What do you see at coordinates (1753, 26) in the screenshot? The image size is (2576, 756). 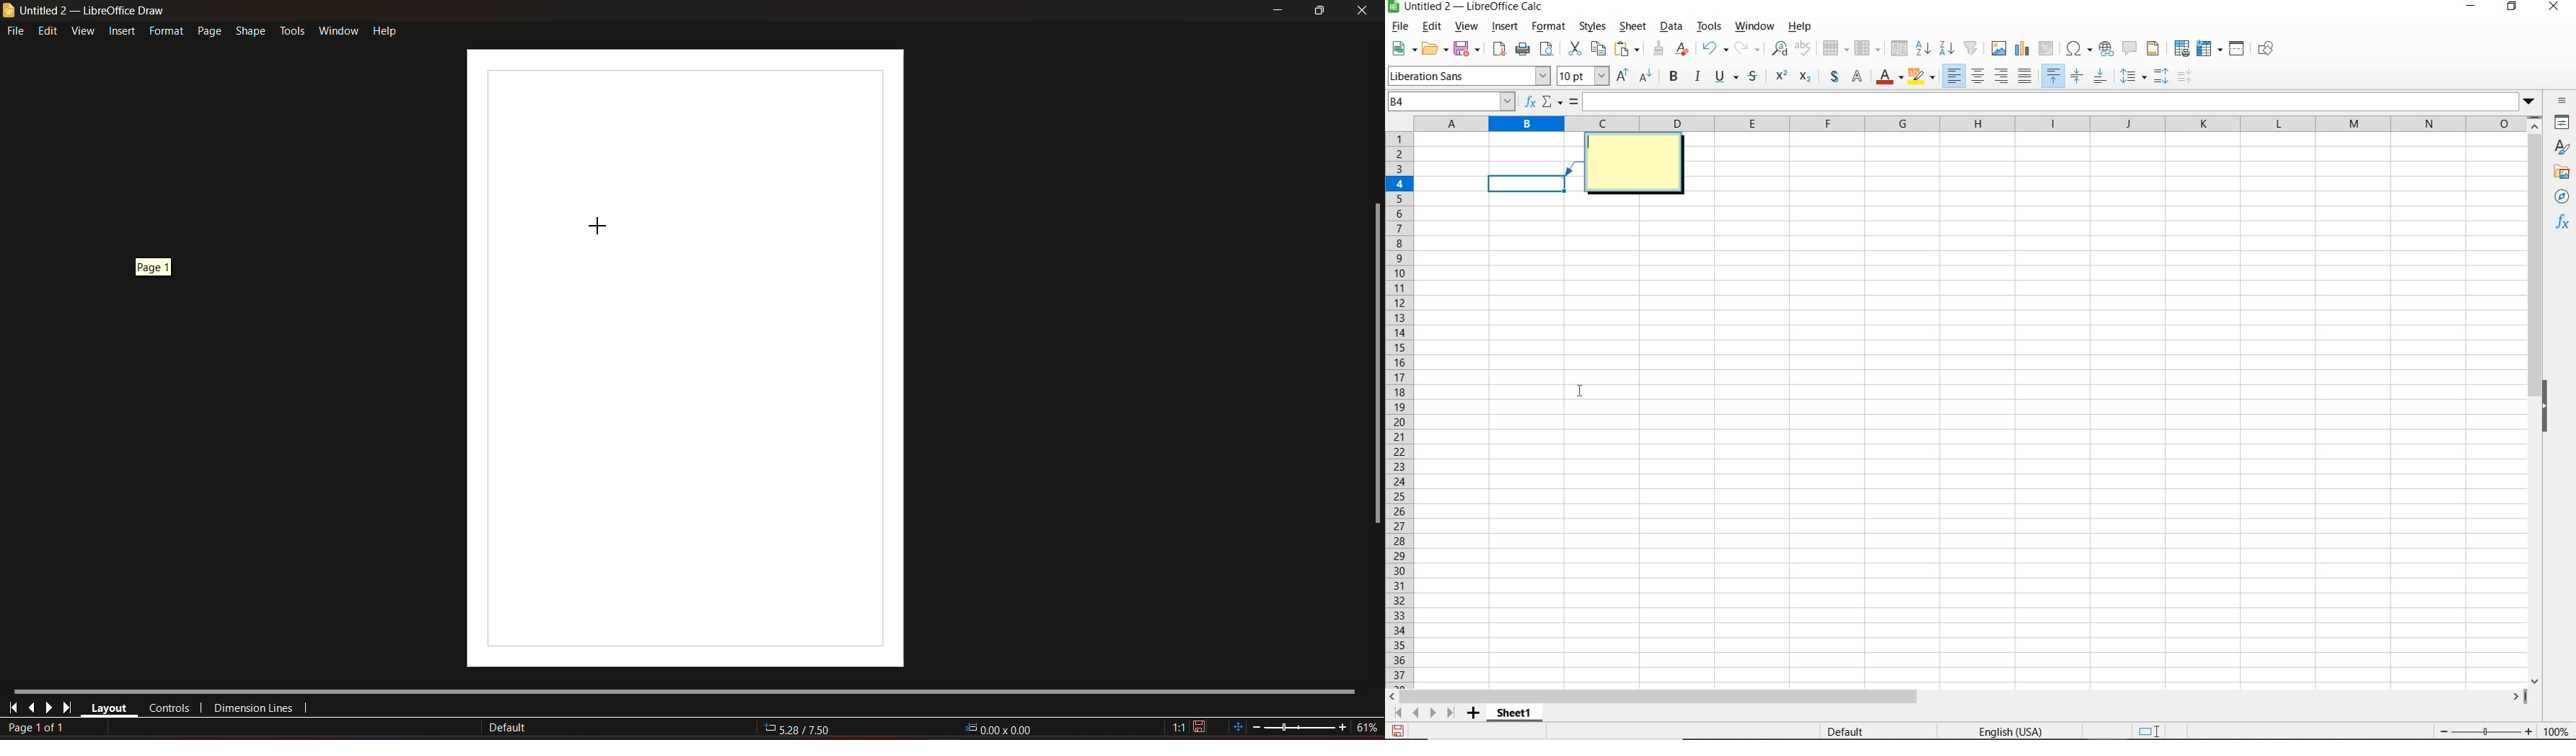 I see `window` at bounding box center [1753, 26].